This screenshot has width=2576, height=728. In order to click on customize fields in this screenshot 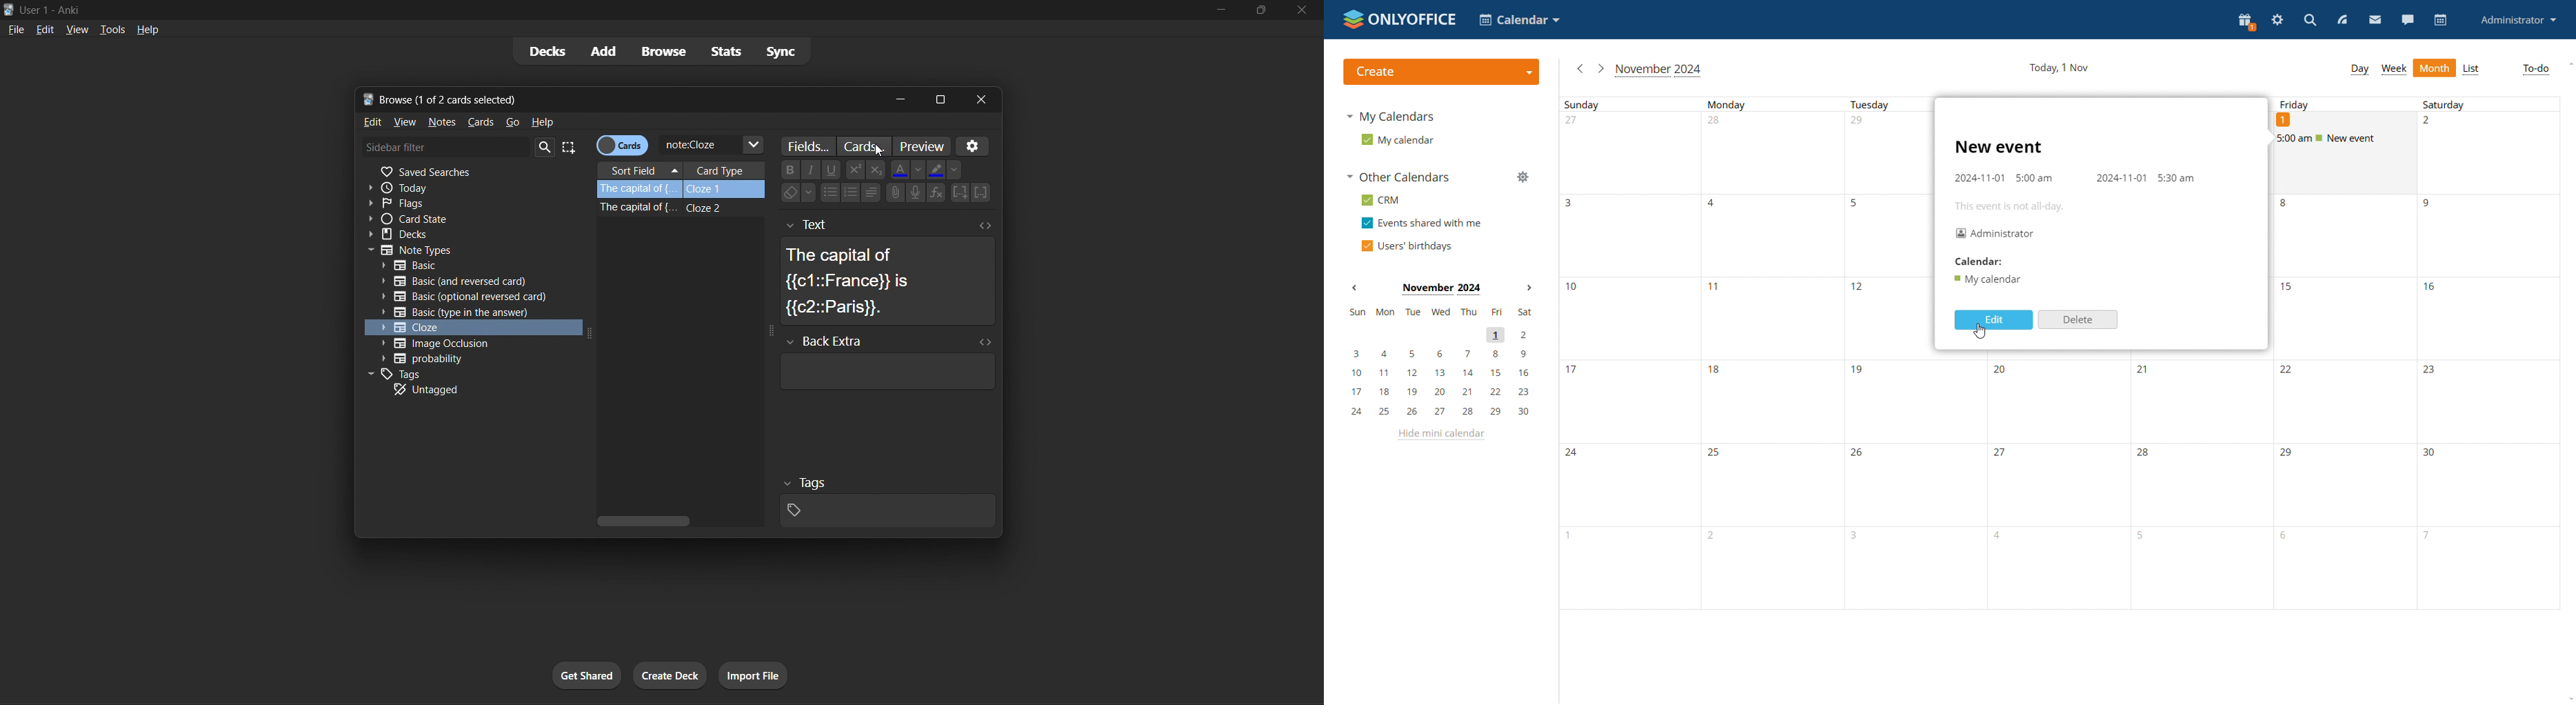, I will do `click(811, 147)`.